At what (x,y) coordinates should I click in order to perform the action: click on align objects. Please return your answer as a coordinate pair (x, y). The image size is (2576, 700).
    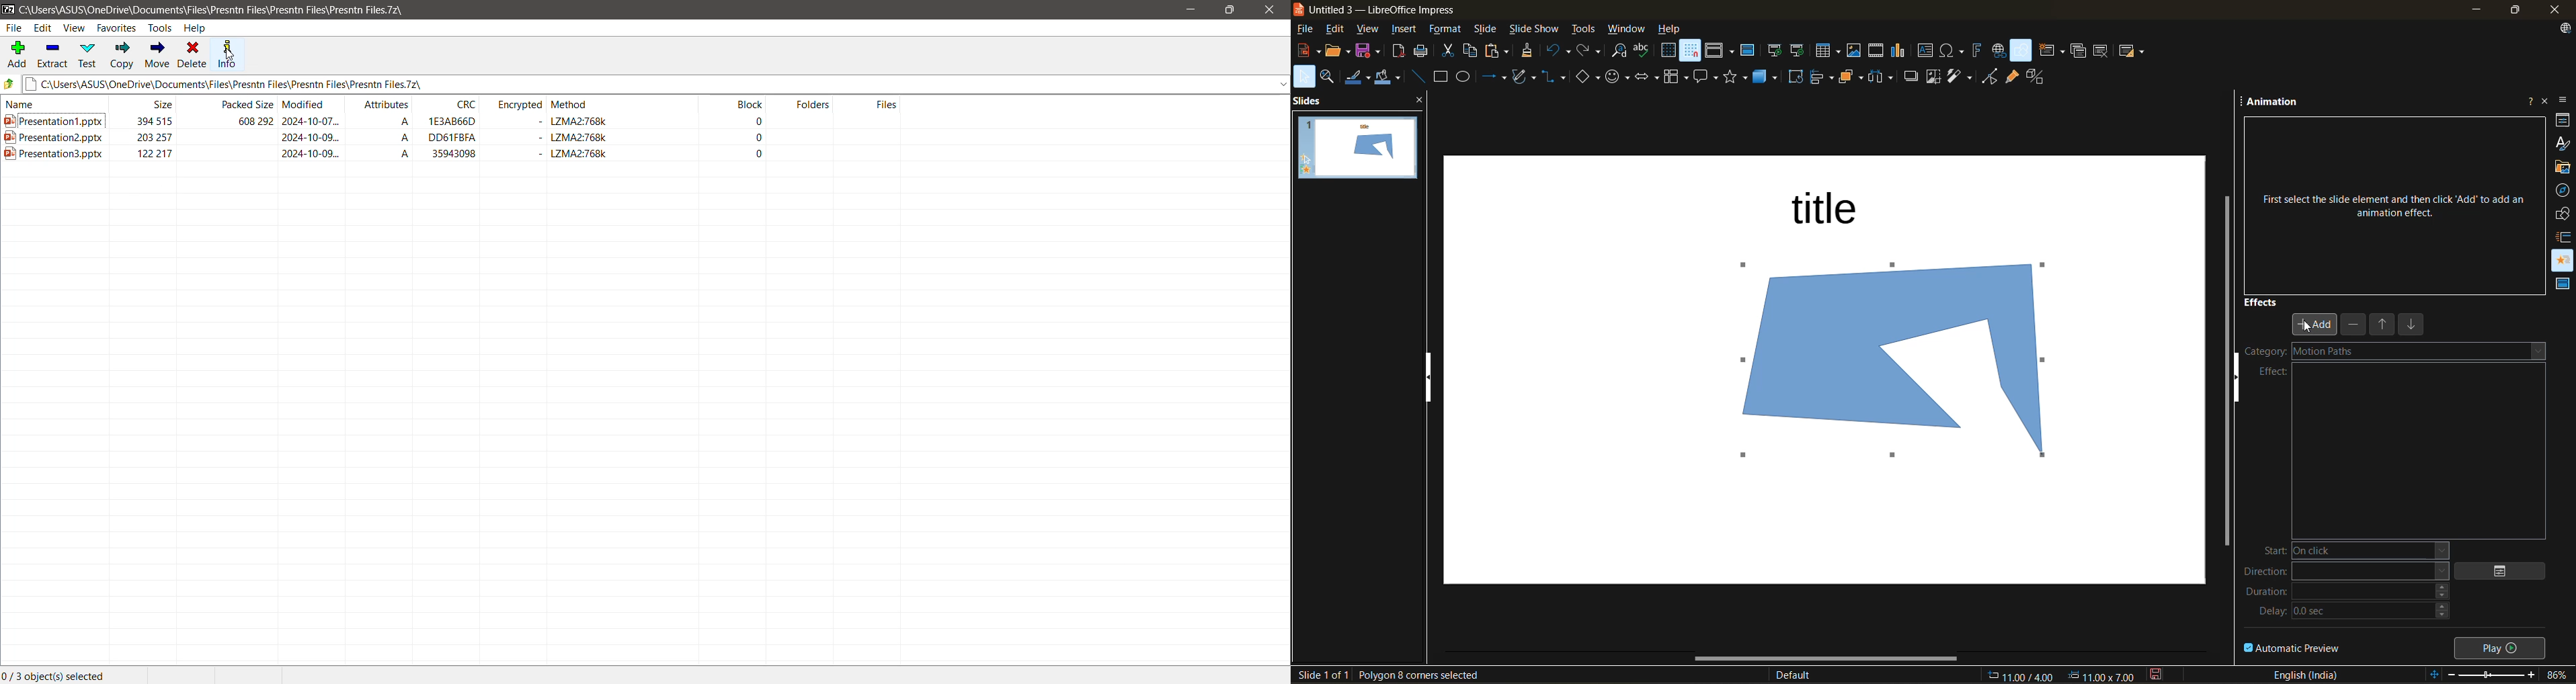
    Looking at the image, I should click on (1820, 77).